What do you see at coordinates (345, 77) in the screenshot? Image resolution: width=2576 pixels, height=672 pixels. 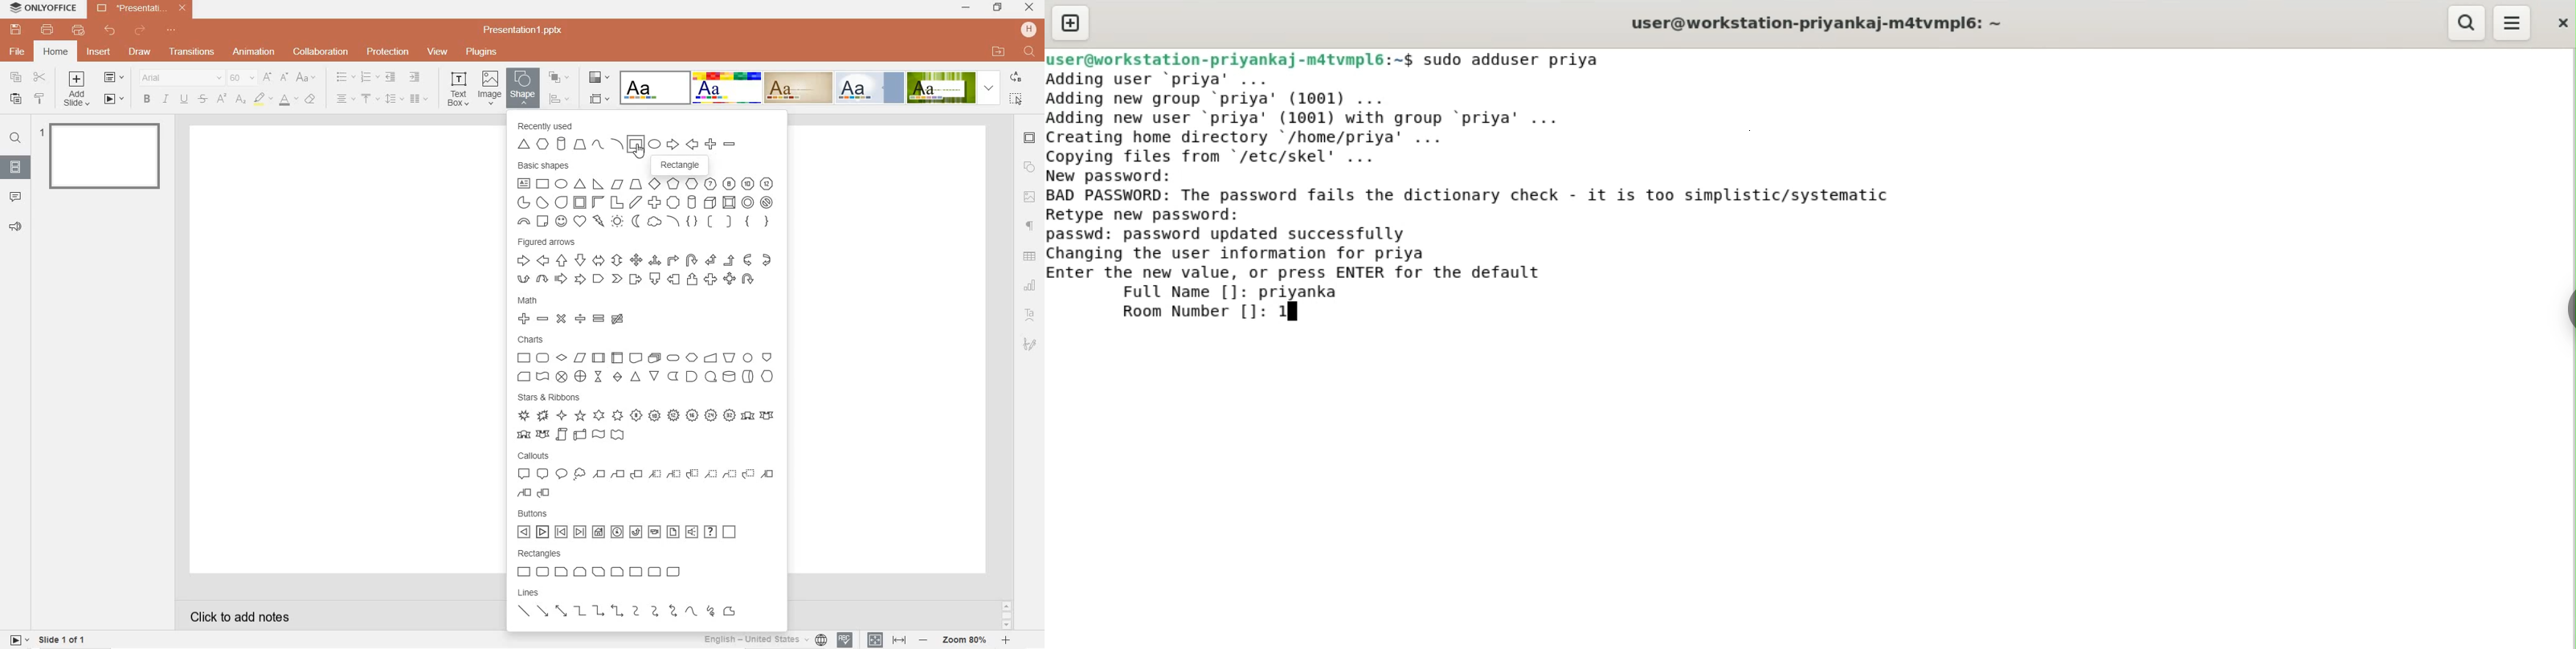 I see `bullet` at bounding box center [345, 77].